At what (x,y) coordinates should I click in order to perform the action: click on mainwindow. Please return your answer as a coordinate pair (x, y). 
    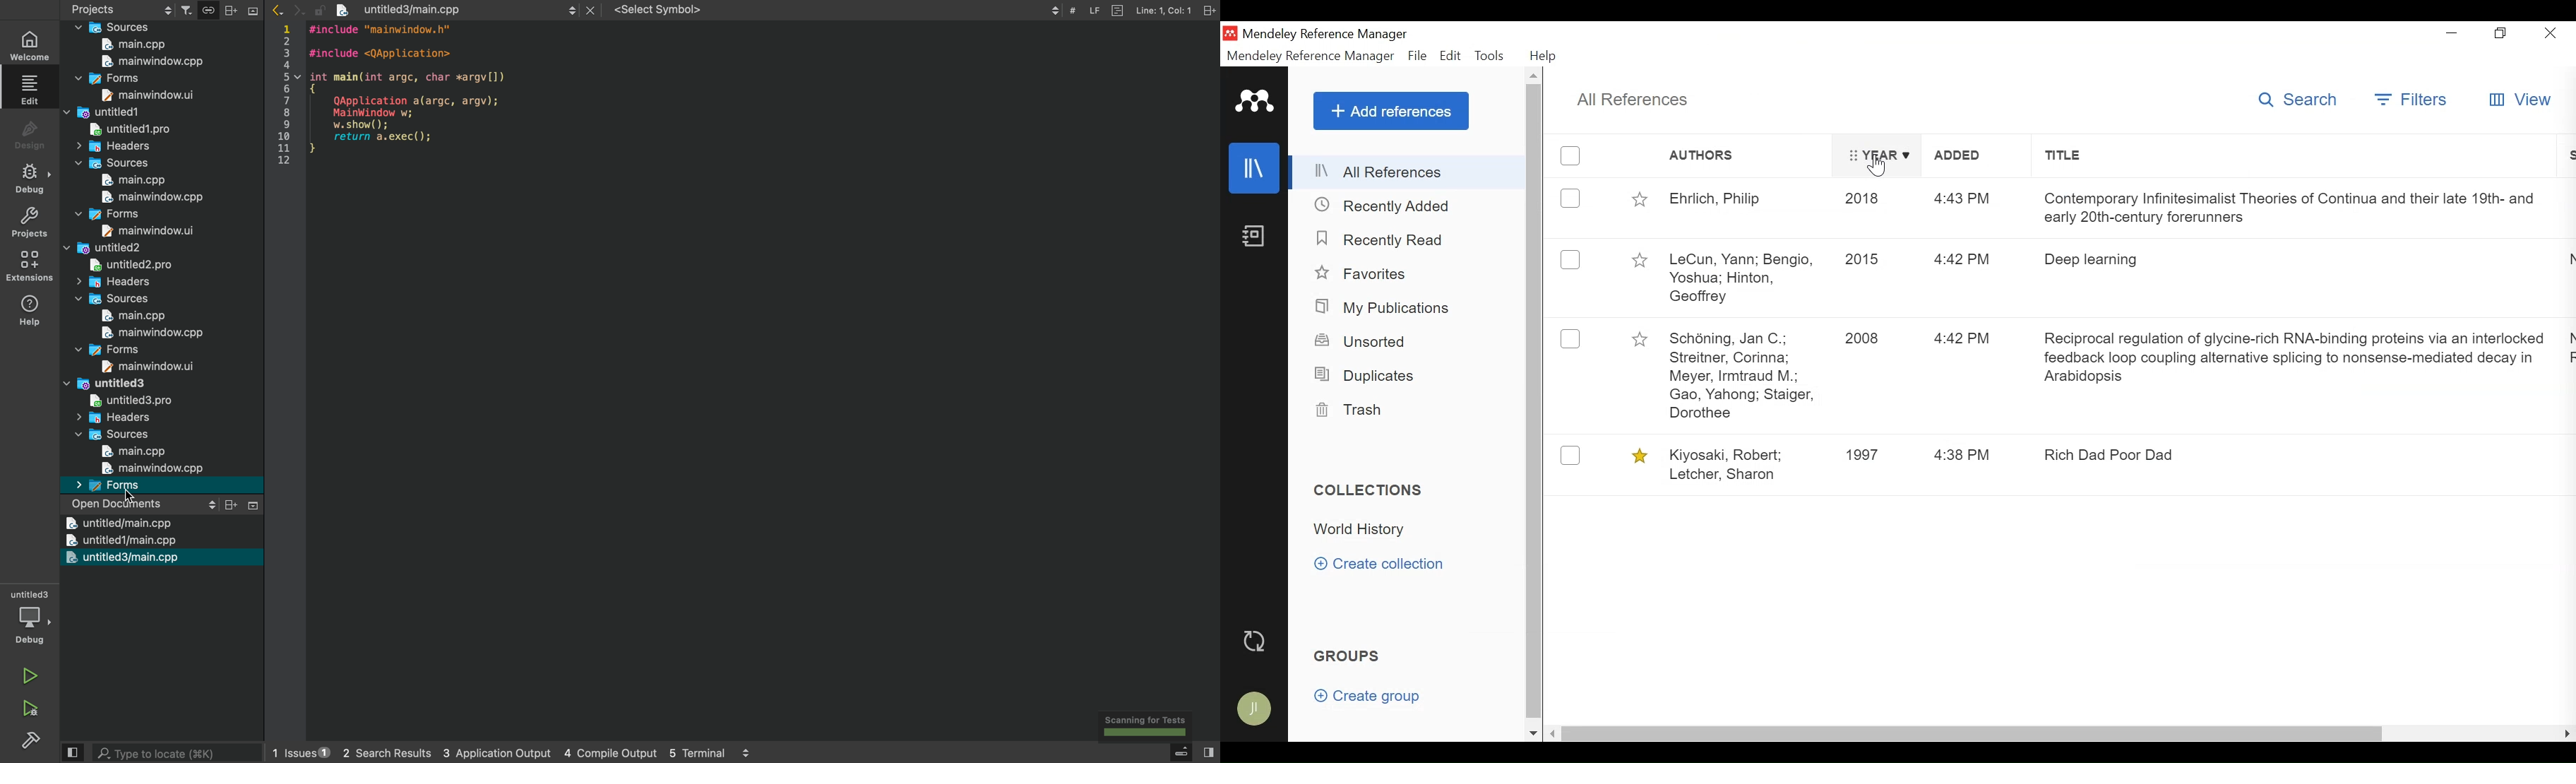
    Looking at the image, I should click on (153, 333).